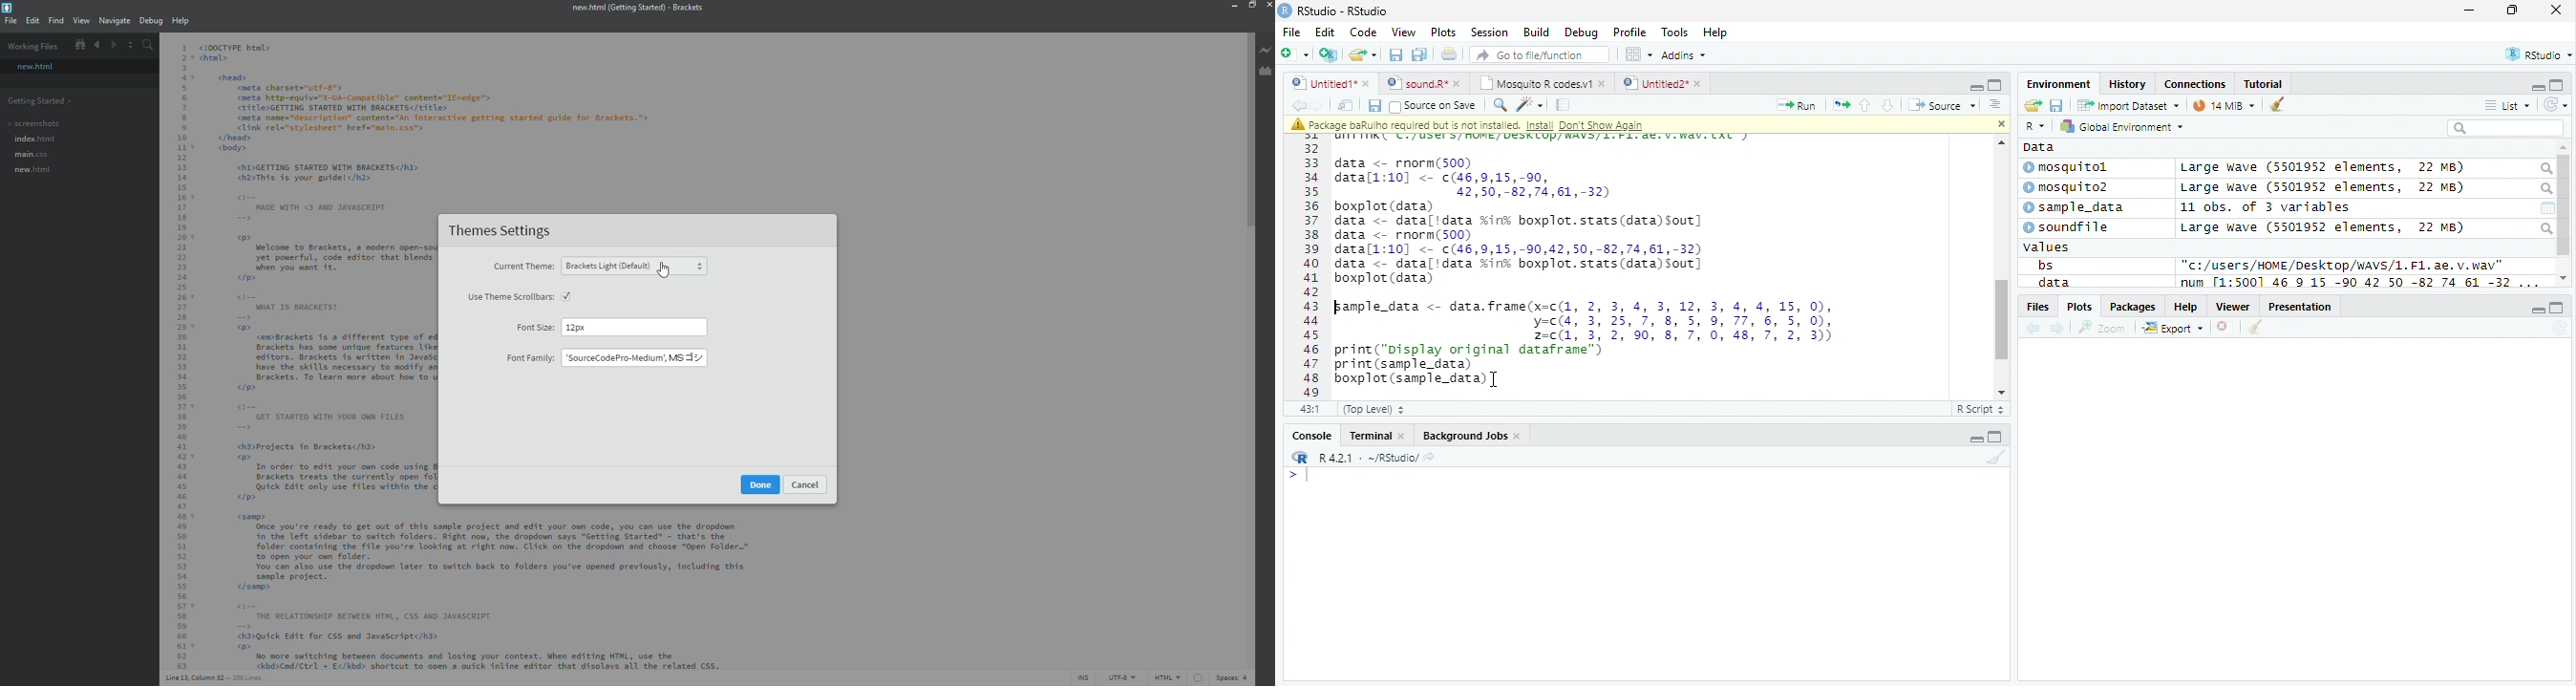 The image size is (2576, 700). Describe the element at coordinates (1500, 105) in the screenshot. I see `Find` at that location.